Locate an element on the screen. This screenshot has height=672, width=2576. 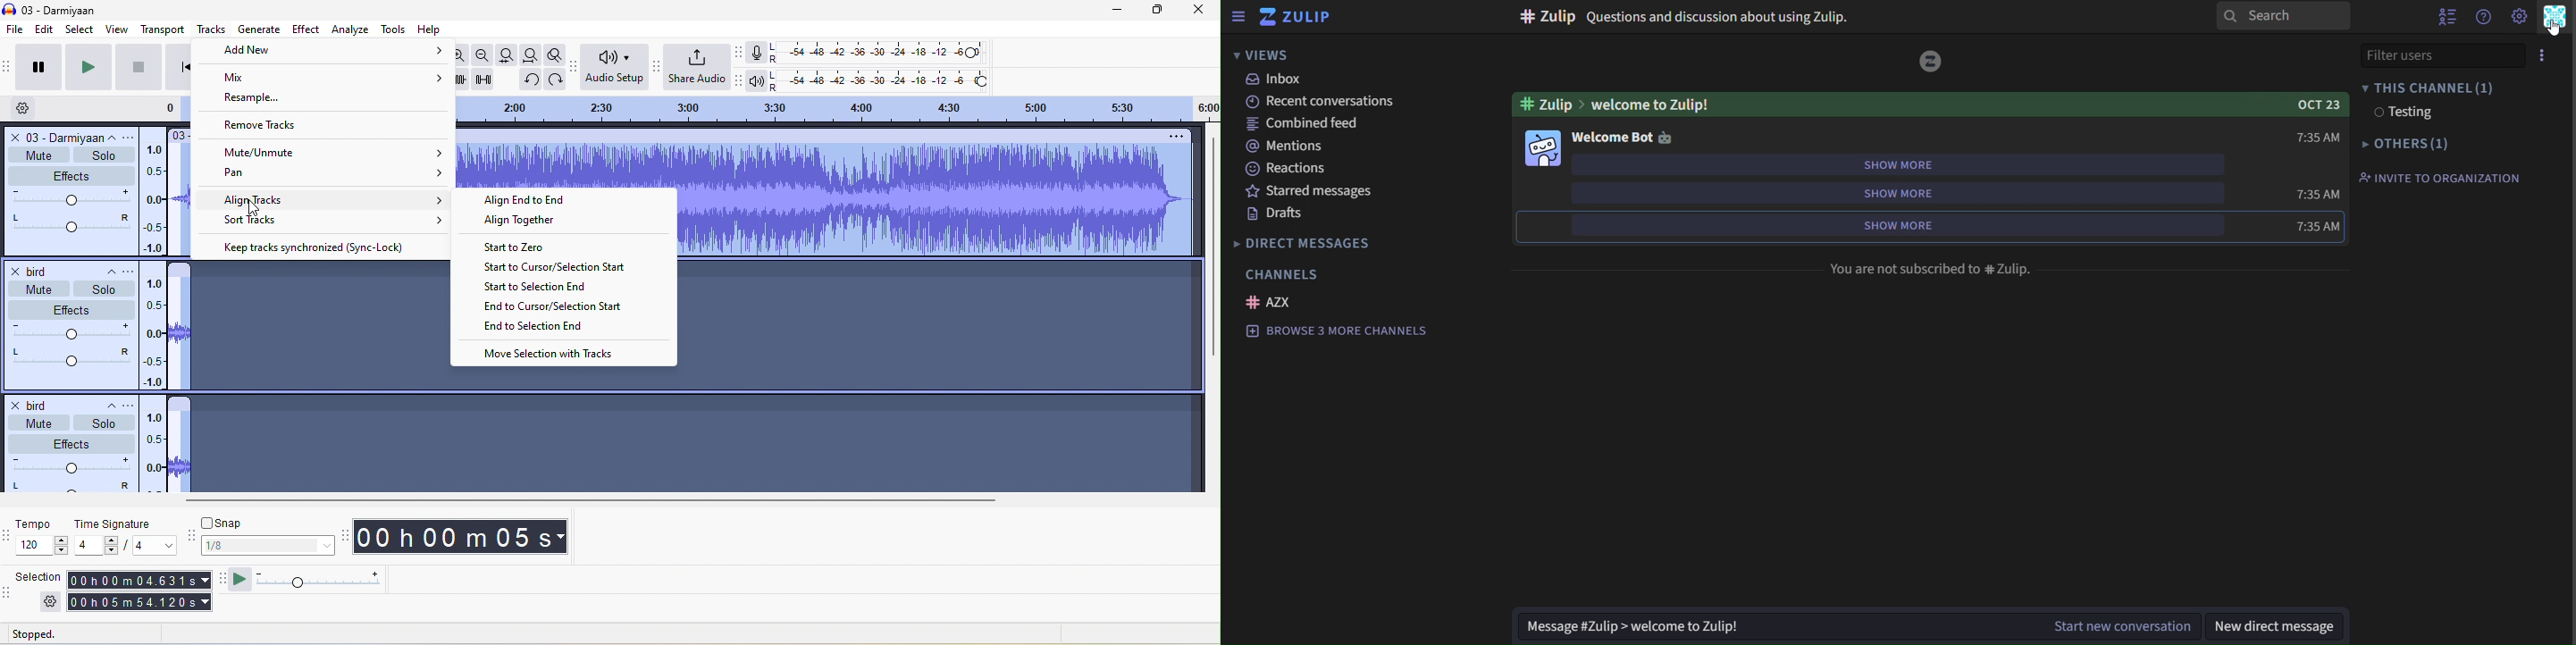
7:35AM is located at coordinates (2317, 194).